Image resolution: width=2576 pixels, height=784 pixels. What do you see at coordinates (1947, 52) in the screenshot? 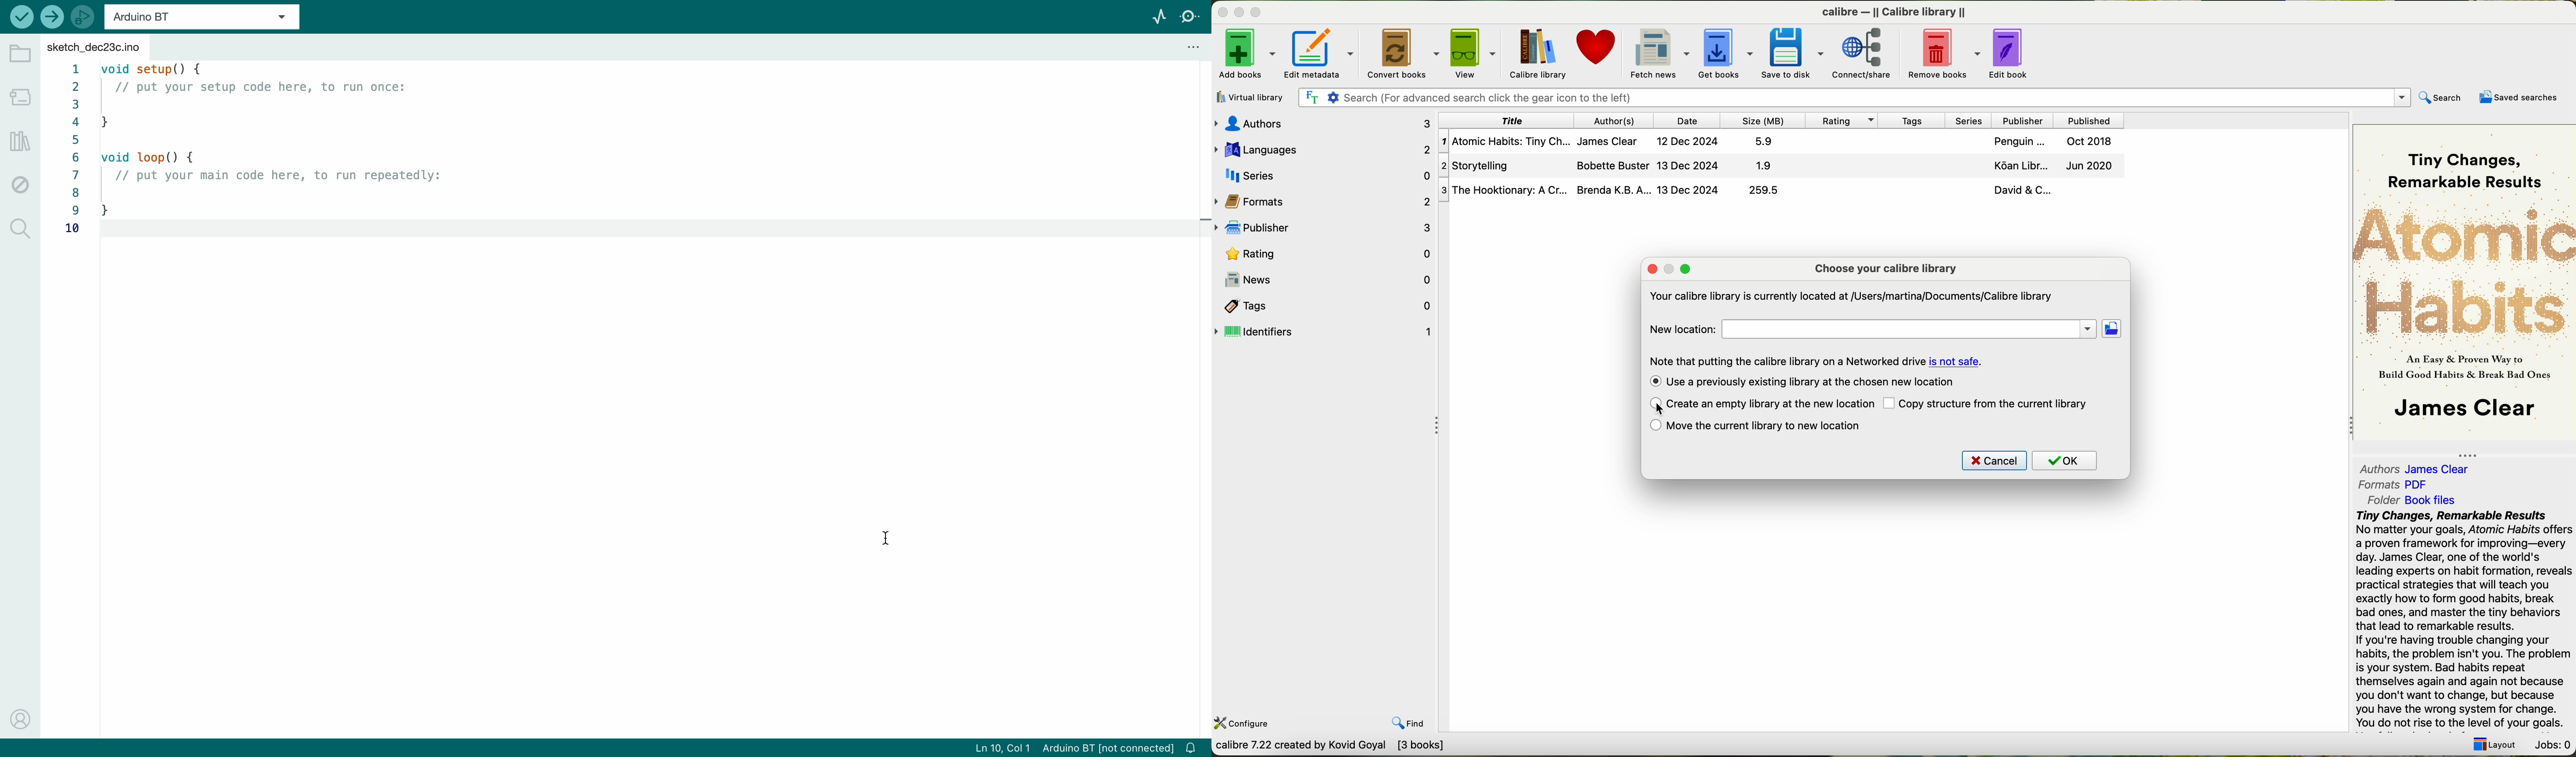
I see `remove books` at bounding box center [1947, 52].